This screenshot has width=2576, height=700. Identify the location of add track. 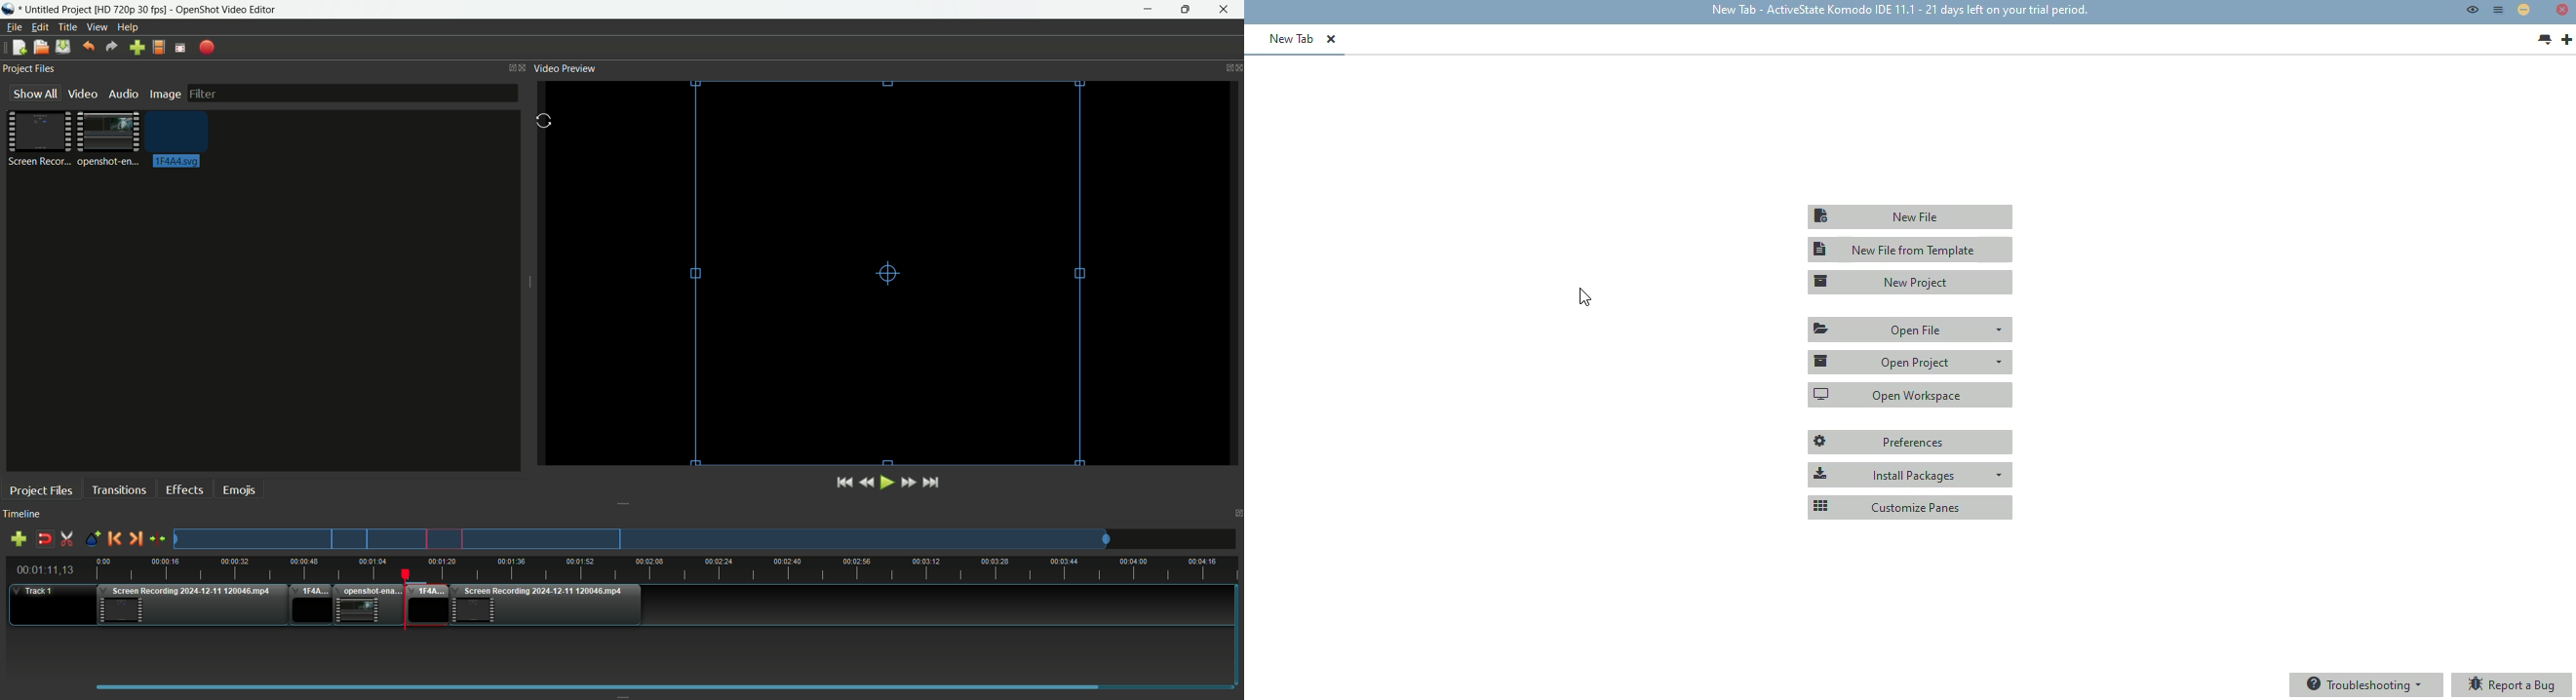
(16, 539).